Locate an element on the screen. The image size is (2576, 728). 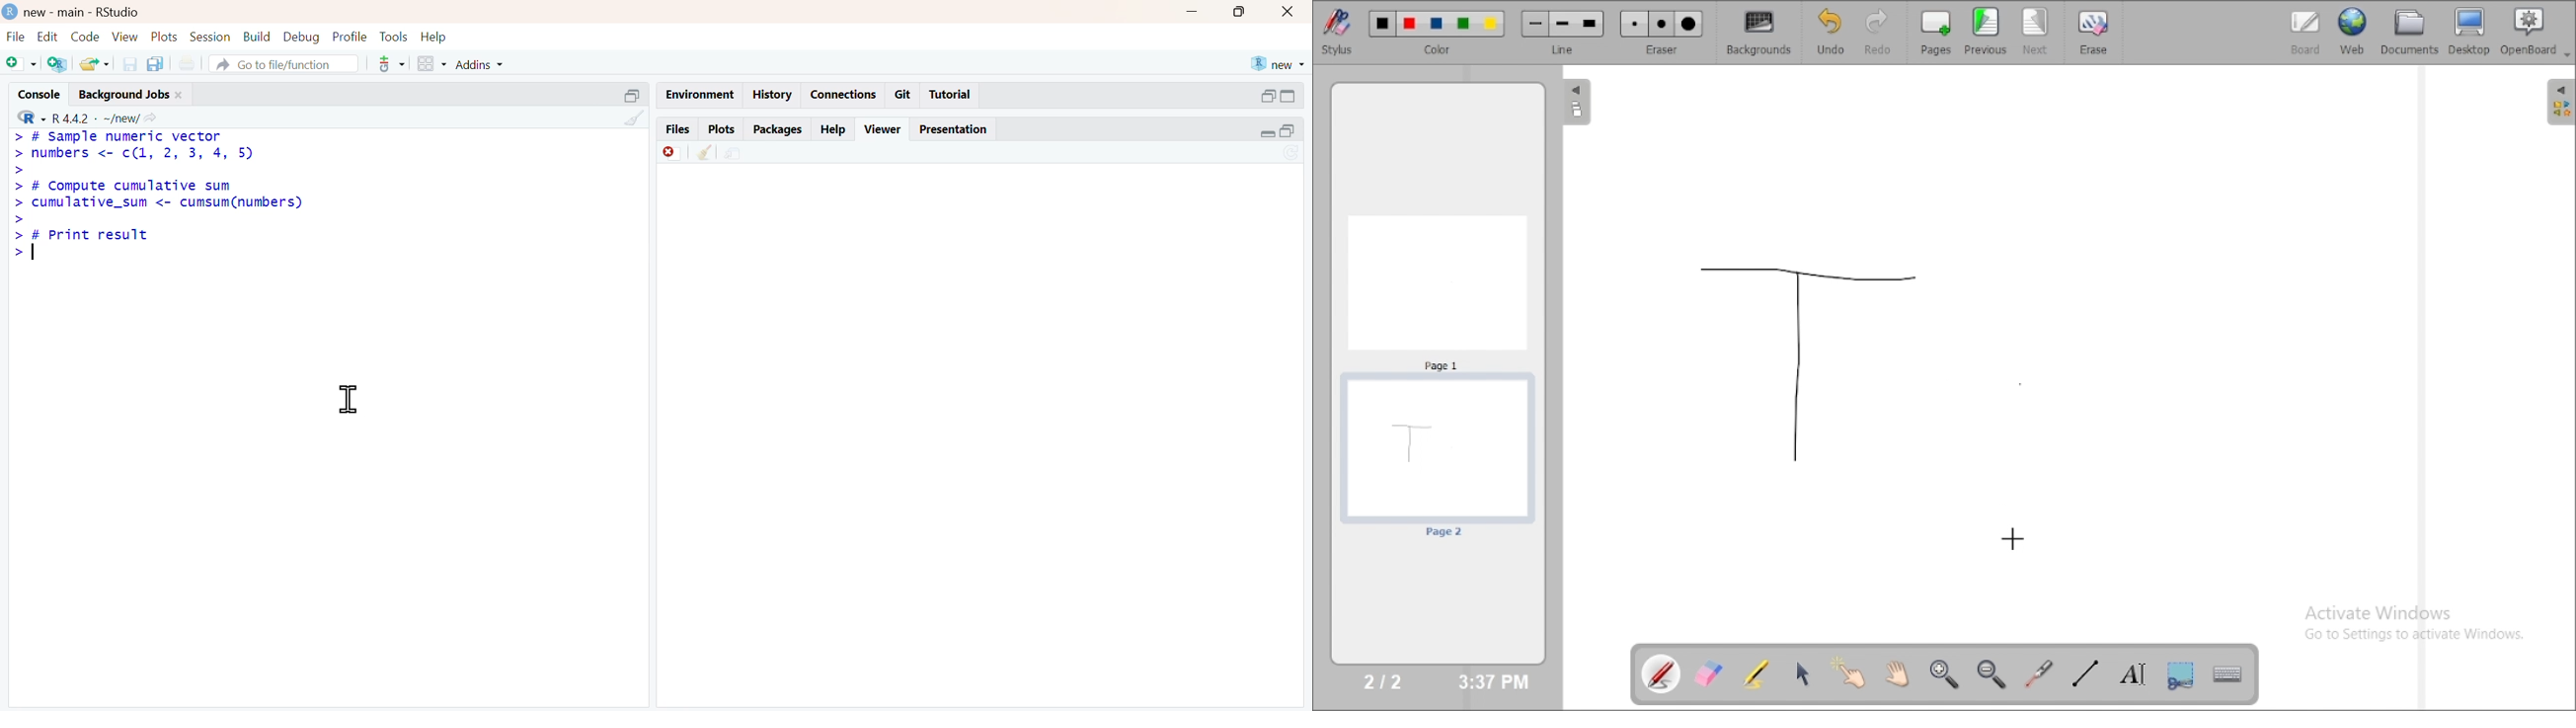
help is located at coordinates (434, 36).